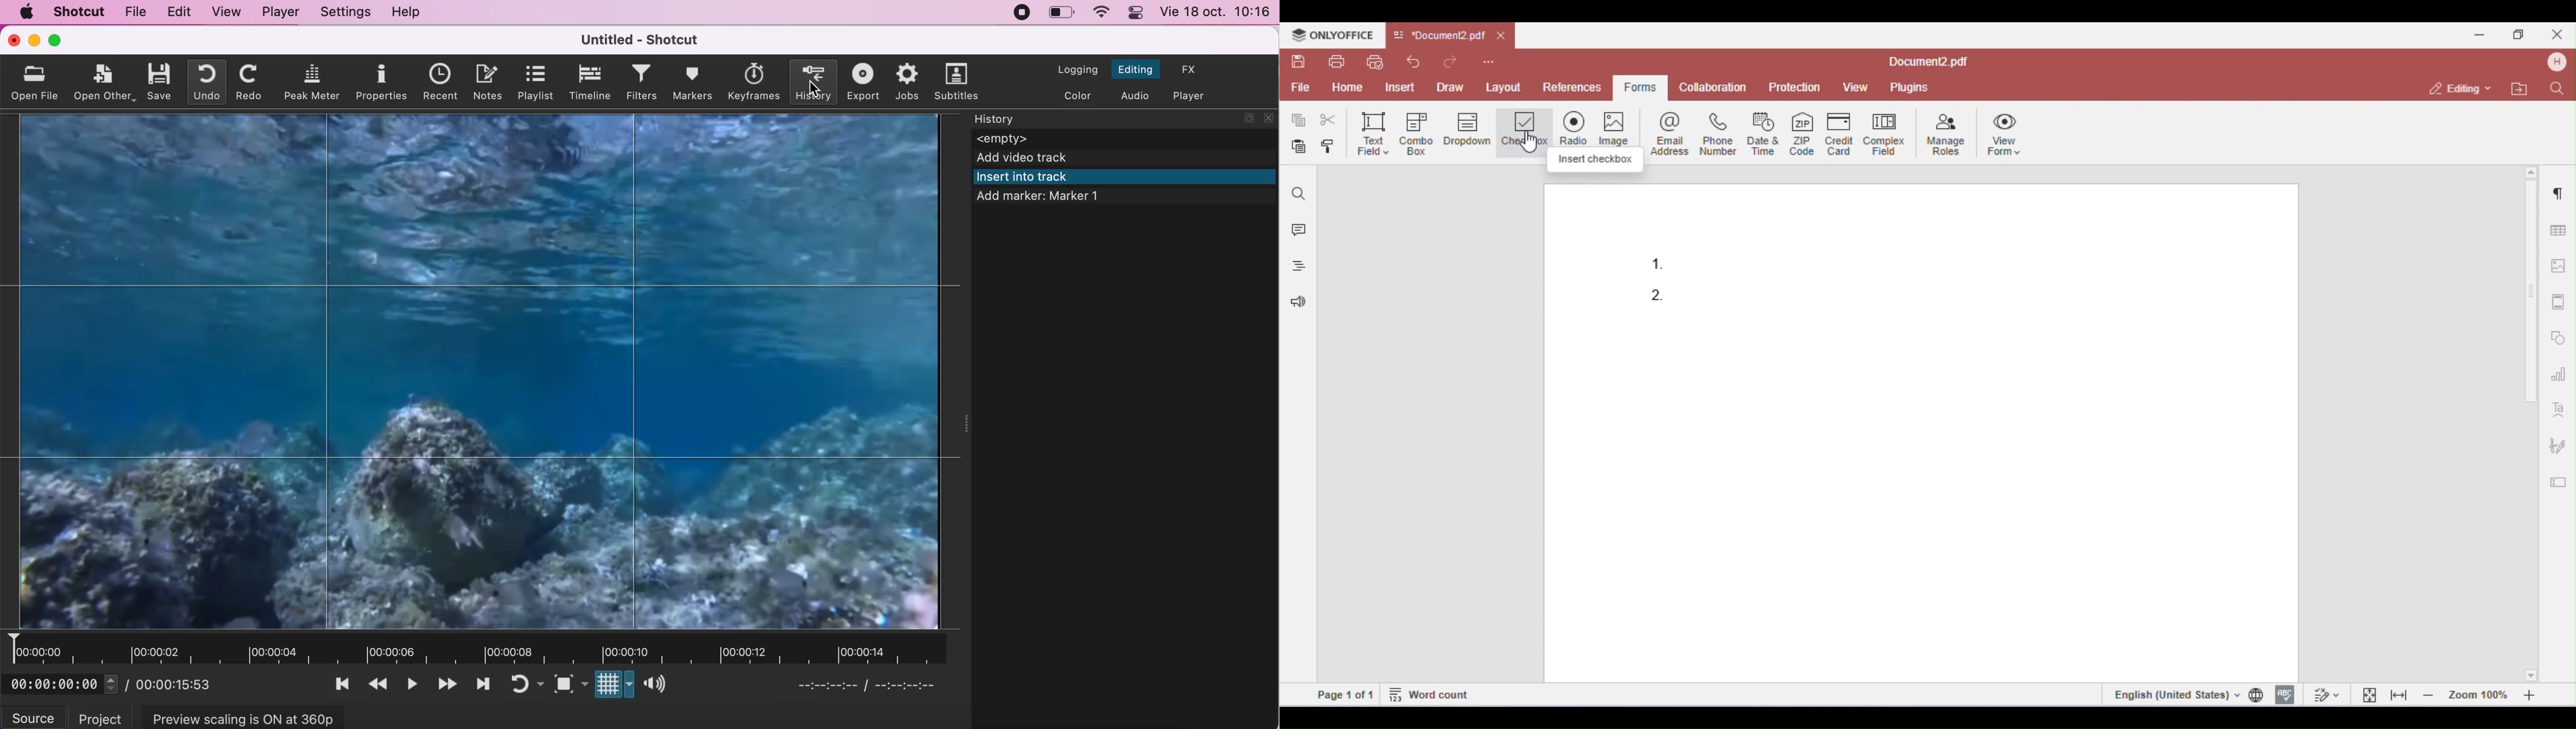  What do you see at coordinates (1076, 66) in the screenshot?
I see `switch to the logging layout` at bounding box center [1076, 66].